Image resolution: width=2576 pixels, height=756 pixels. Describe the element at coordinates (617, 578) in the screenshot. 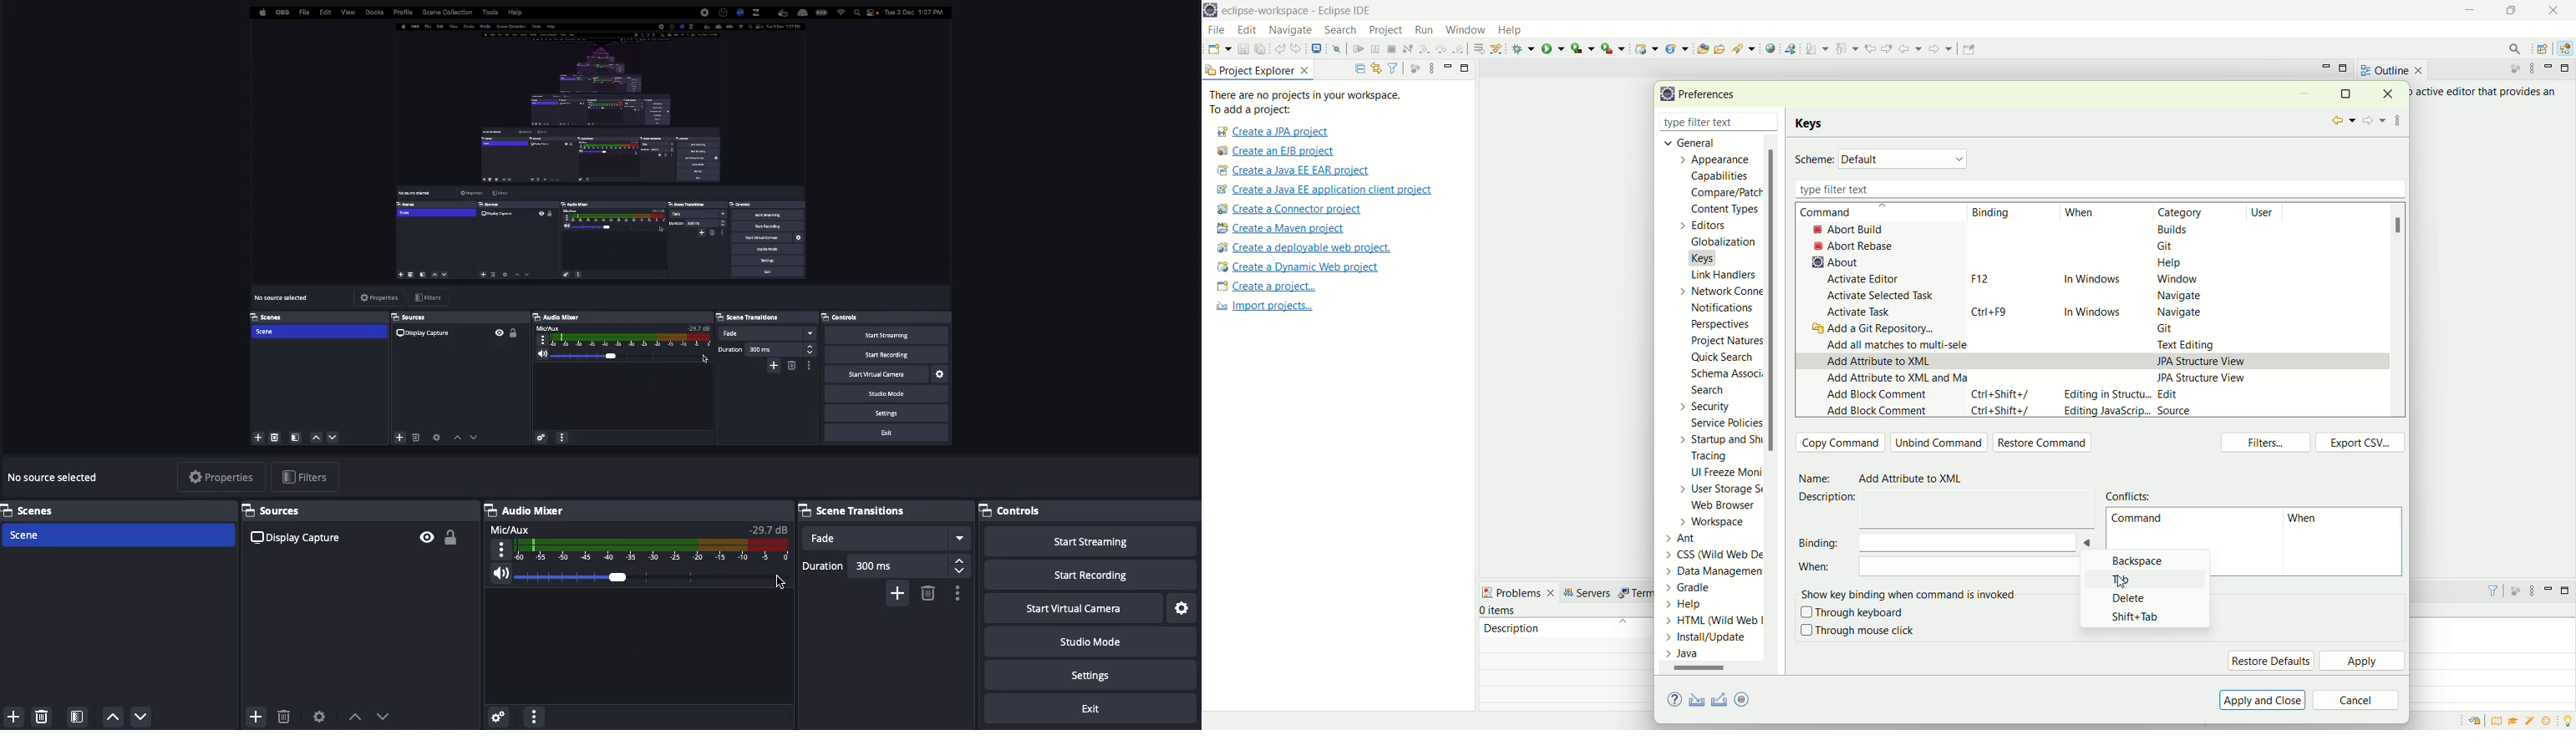

I see `Click` at that location.